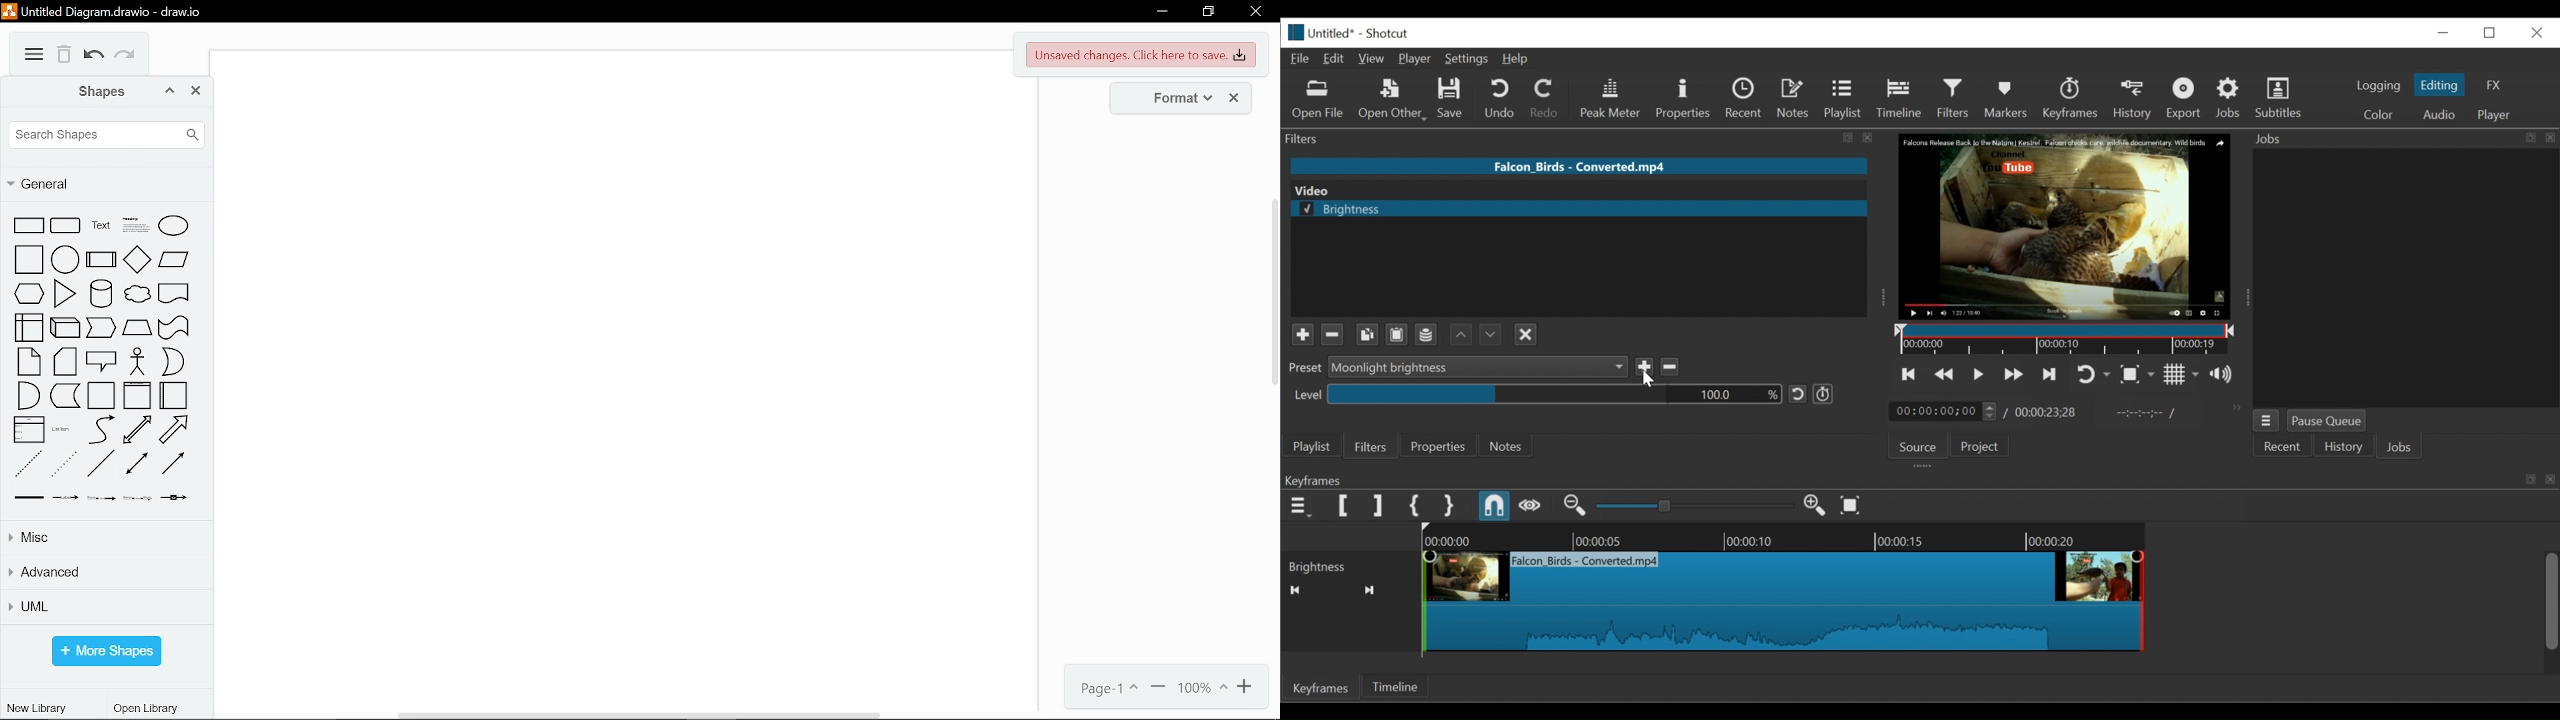 Image resolution: width=2576 pixels, height=728 pixels. Describe the element at coordinates (1298, 331) in the screenshot. I see `Plus` at that location.